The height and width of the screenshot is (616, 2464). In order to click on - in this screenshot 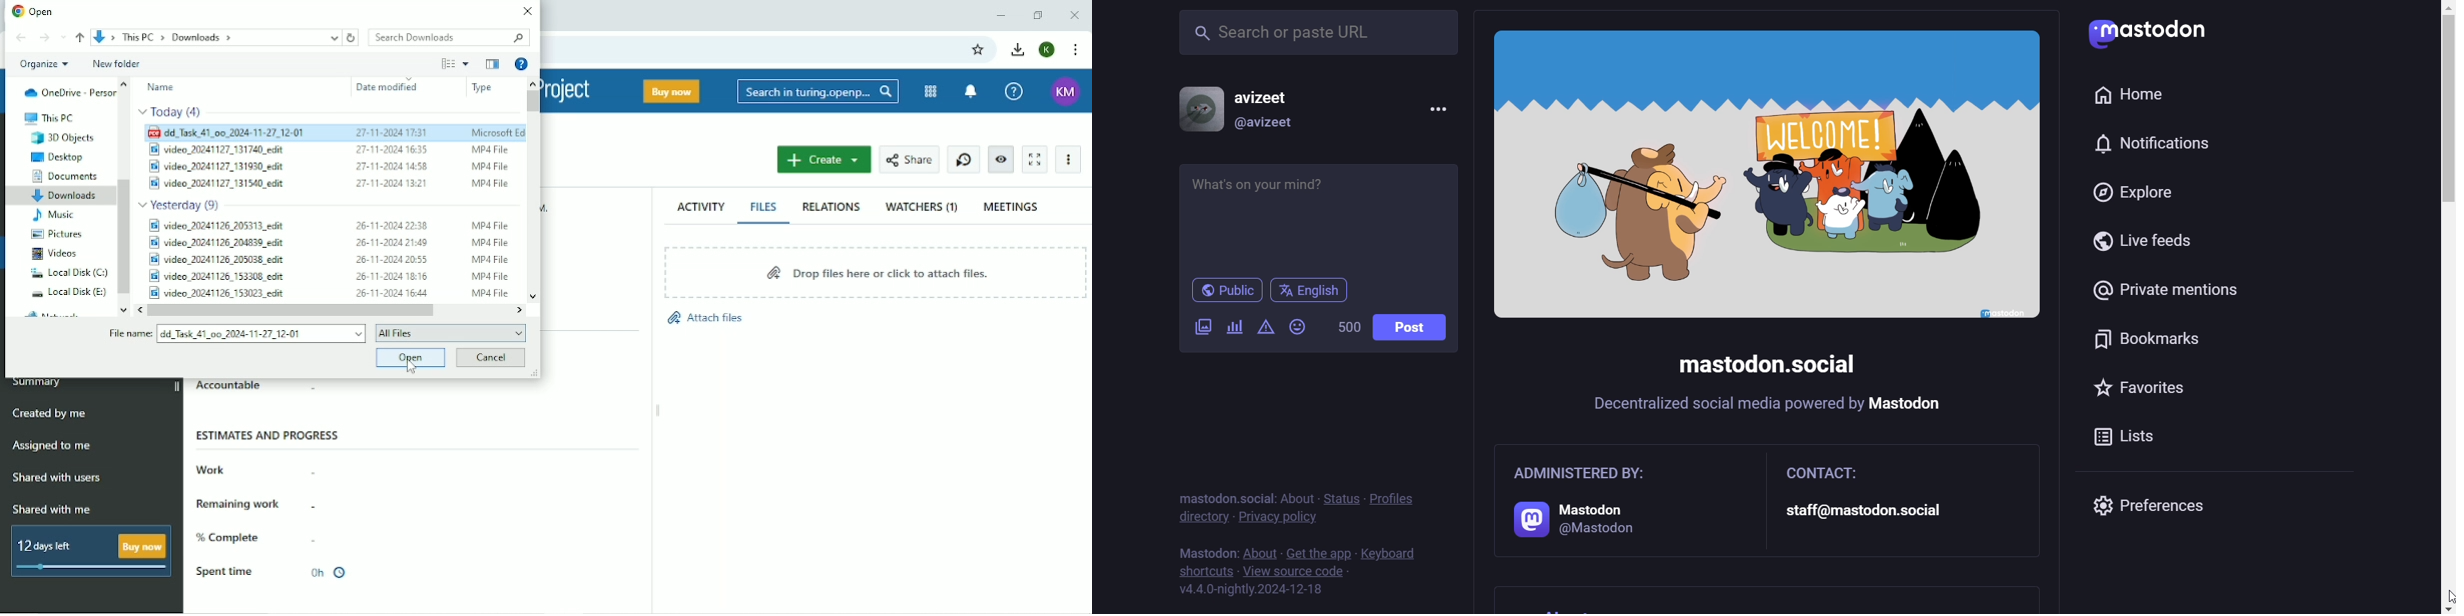, I will do `click(324, 505)`.